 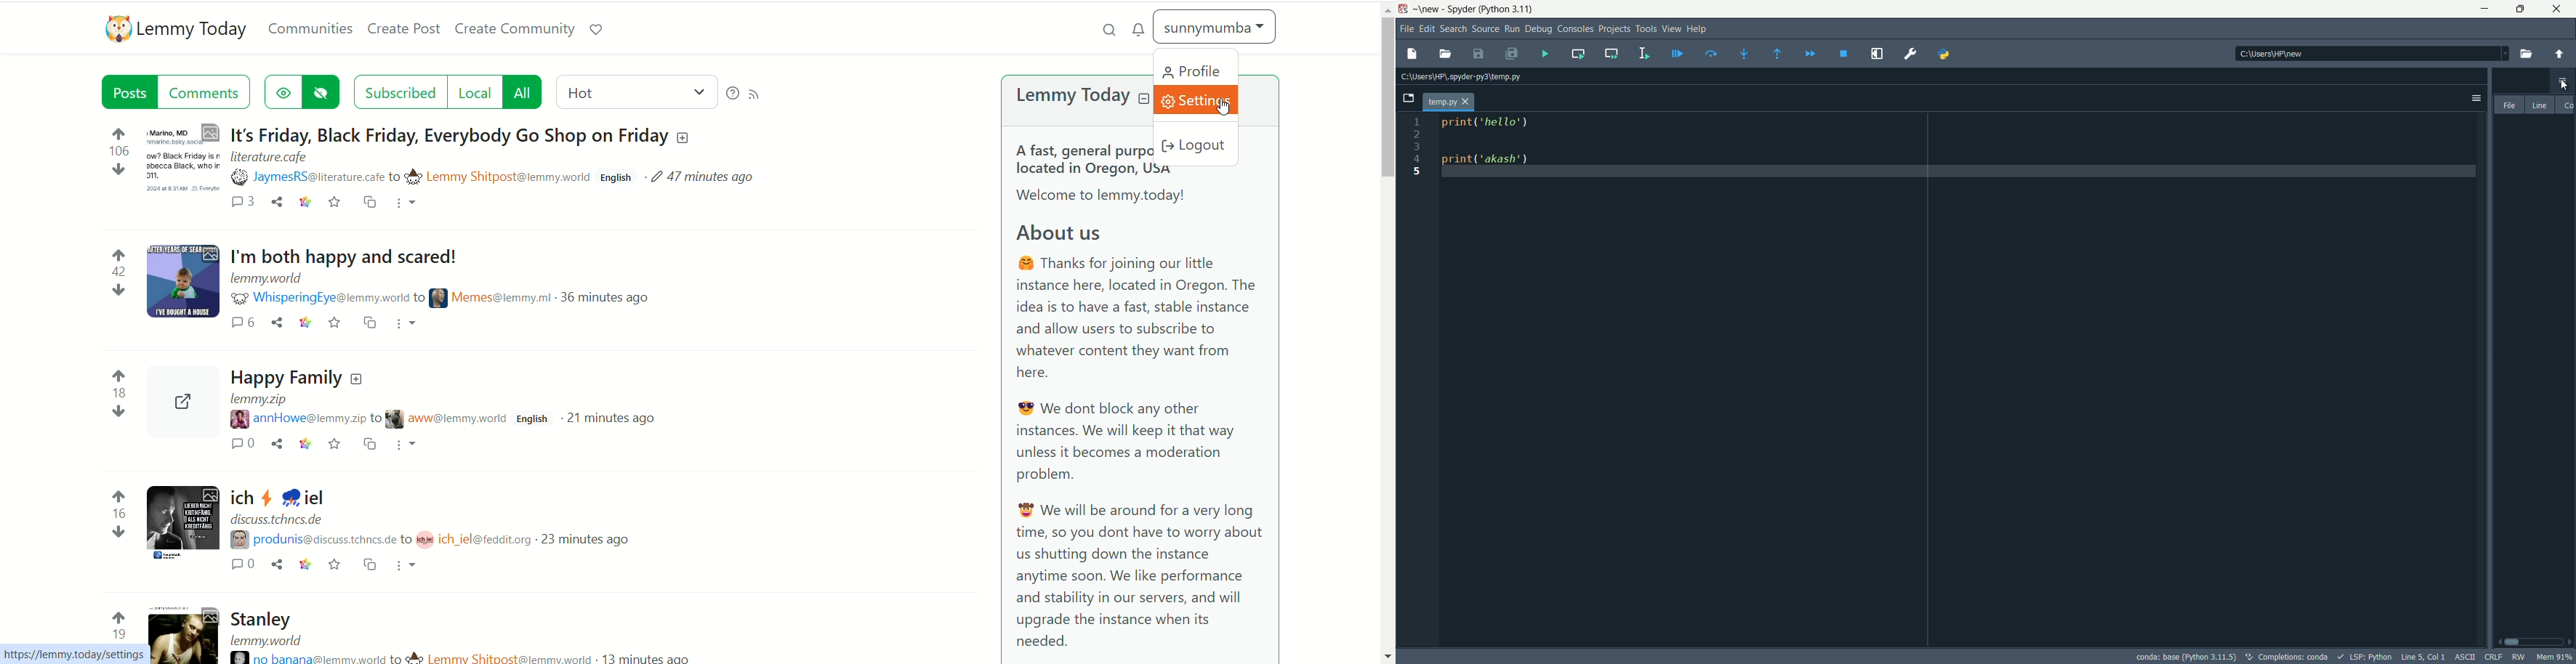 I want to click on run untill next function, so click(x=1775, y=53).